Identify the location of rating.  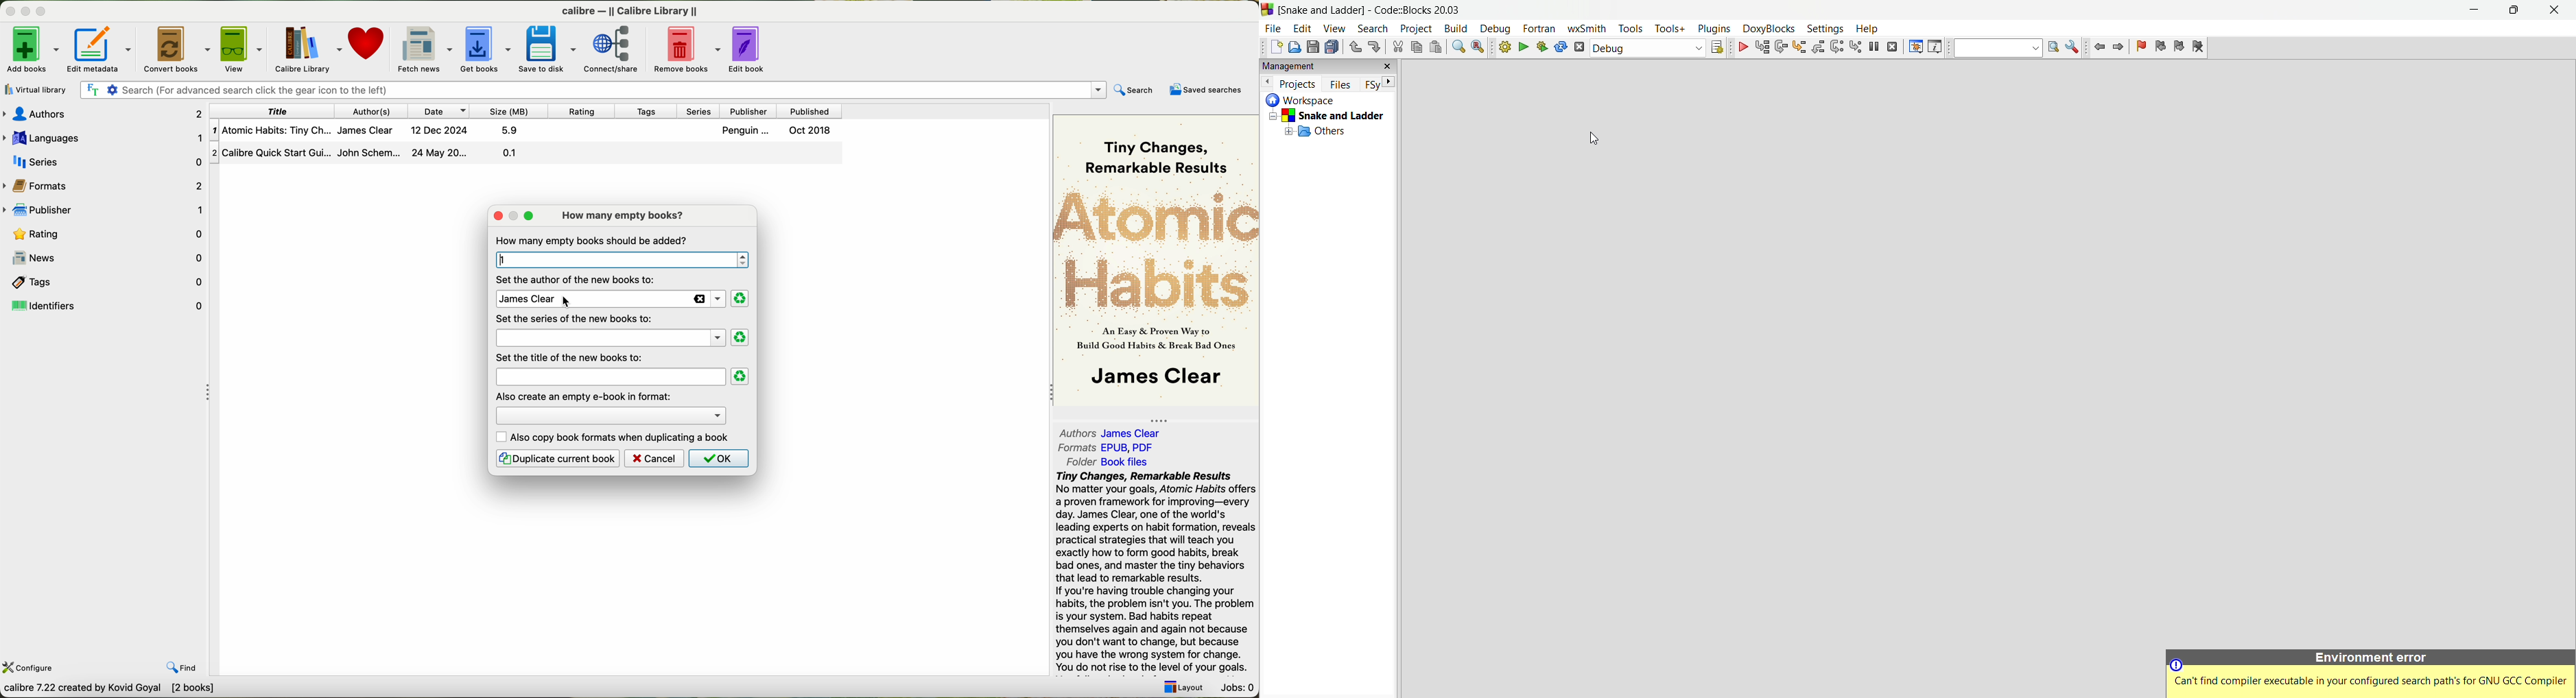
(104, 233).